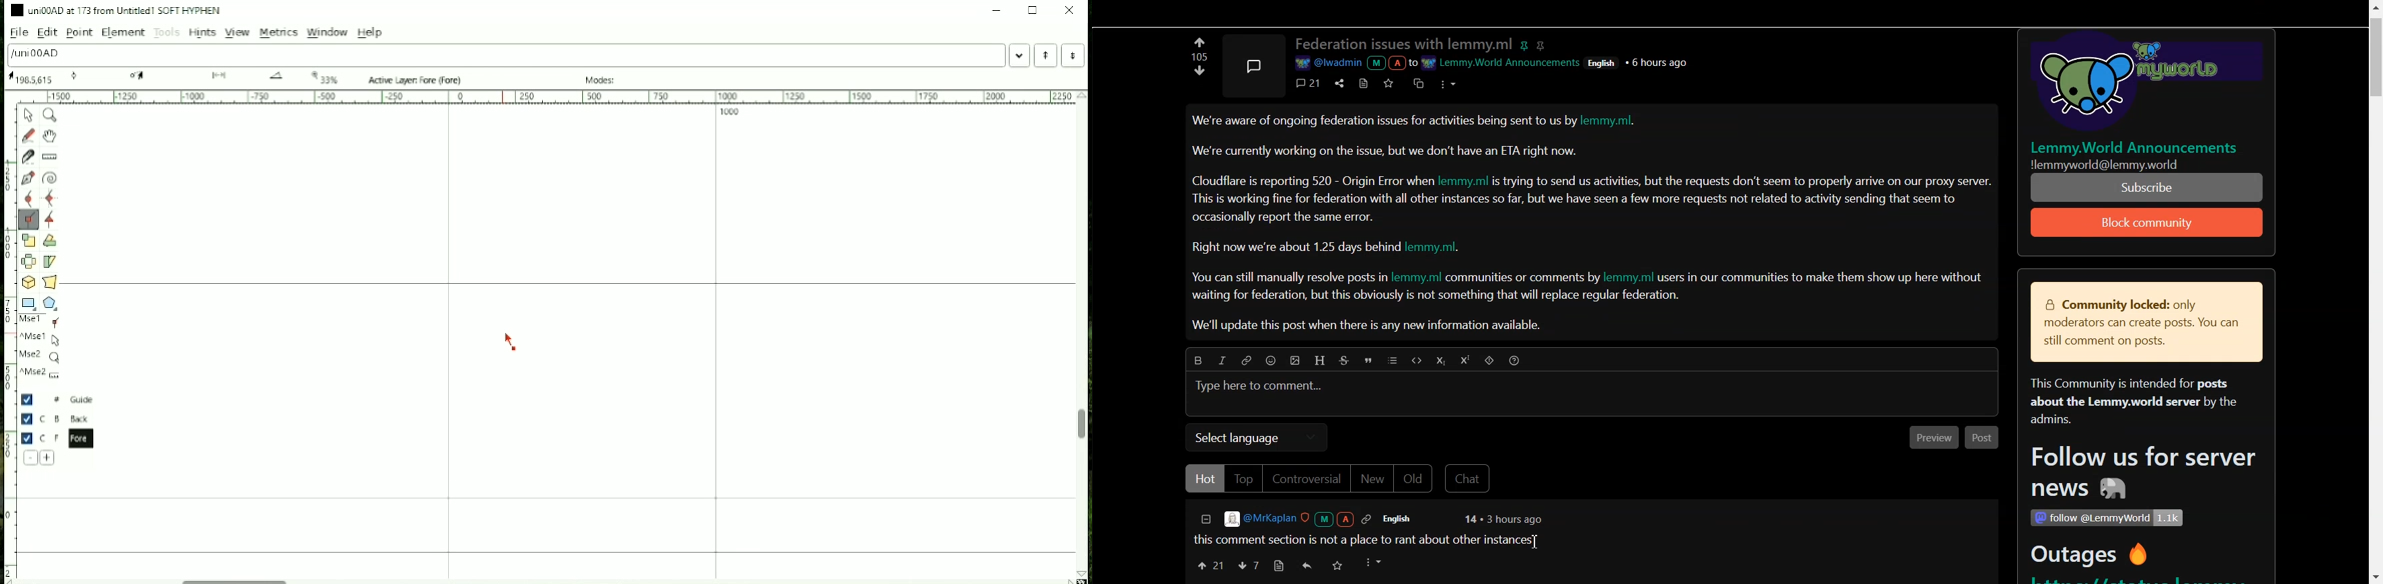 The height and width of the screenshot is (588, 2408). What do you see at coordinates (277, 76) in the screenshot?
I see `173 Oxad U+00AD "uni00AD" SOFT HYPHEN` at bounding box center [277, 76].